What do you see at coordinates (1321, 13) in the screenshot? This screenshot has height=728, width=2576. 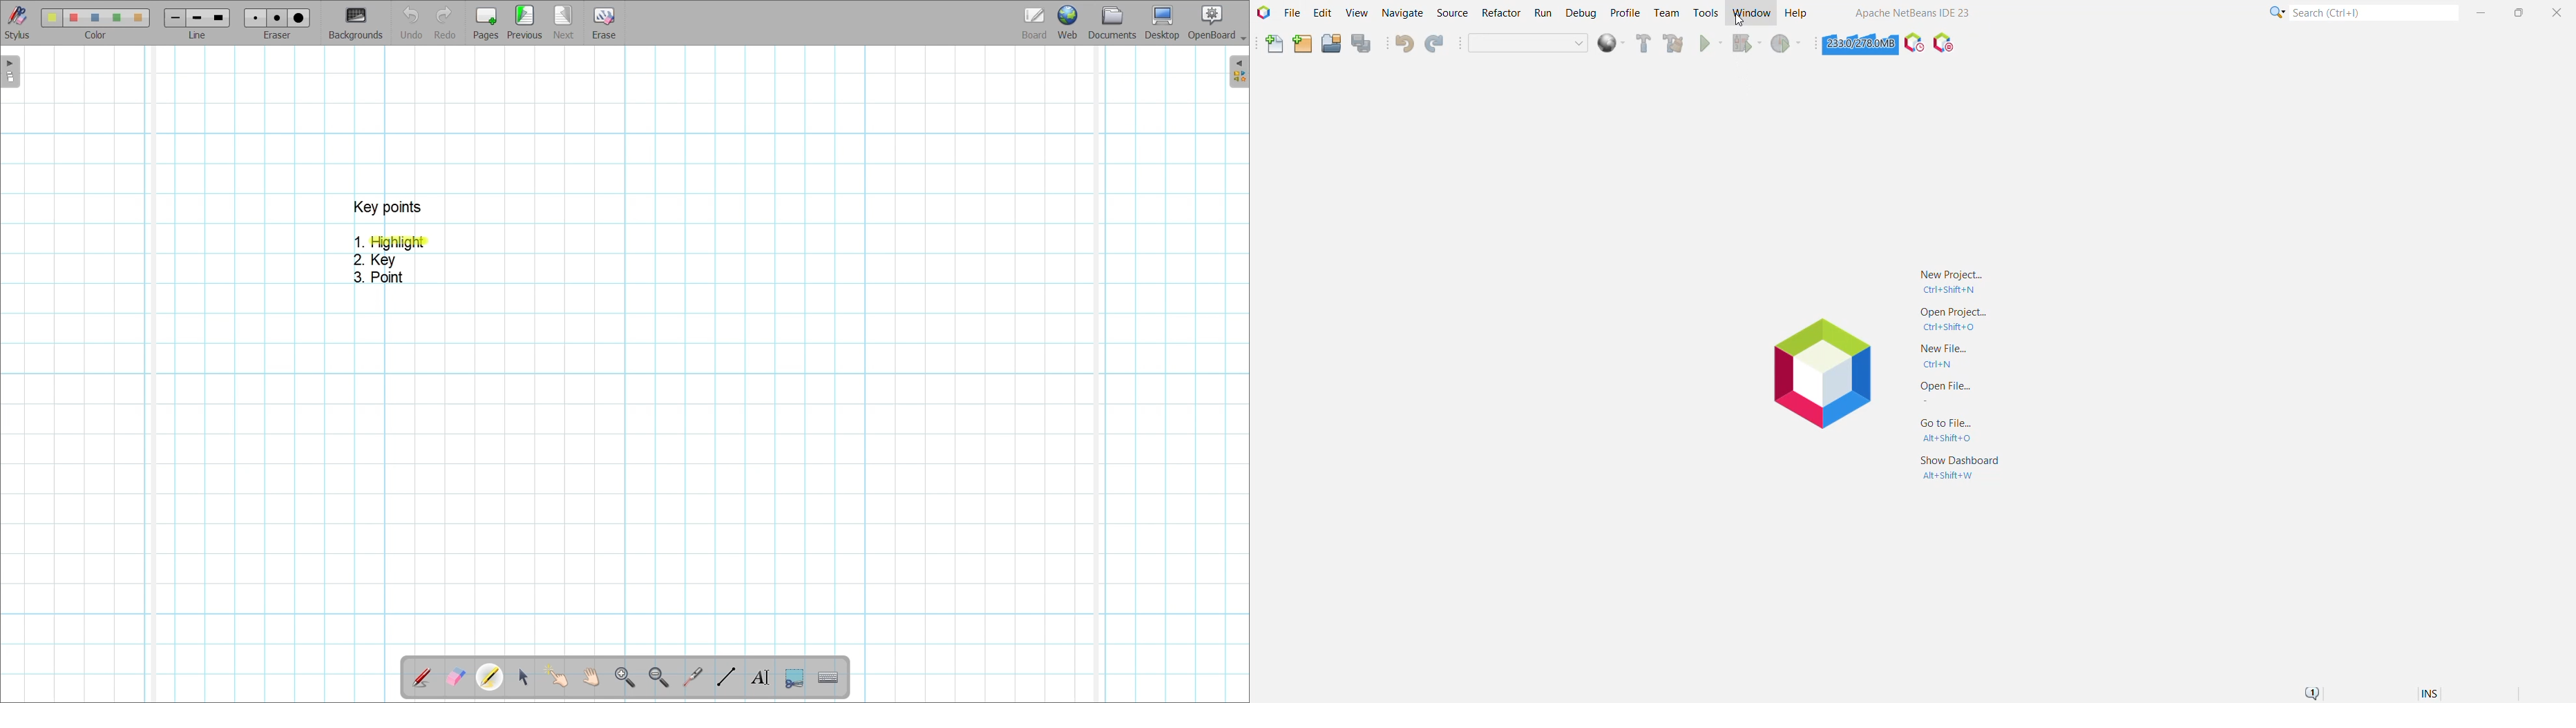 I see `Edit` at bounding box center [1321, 13].